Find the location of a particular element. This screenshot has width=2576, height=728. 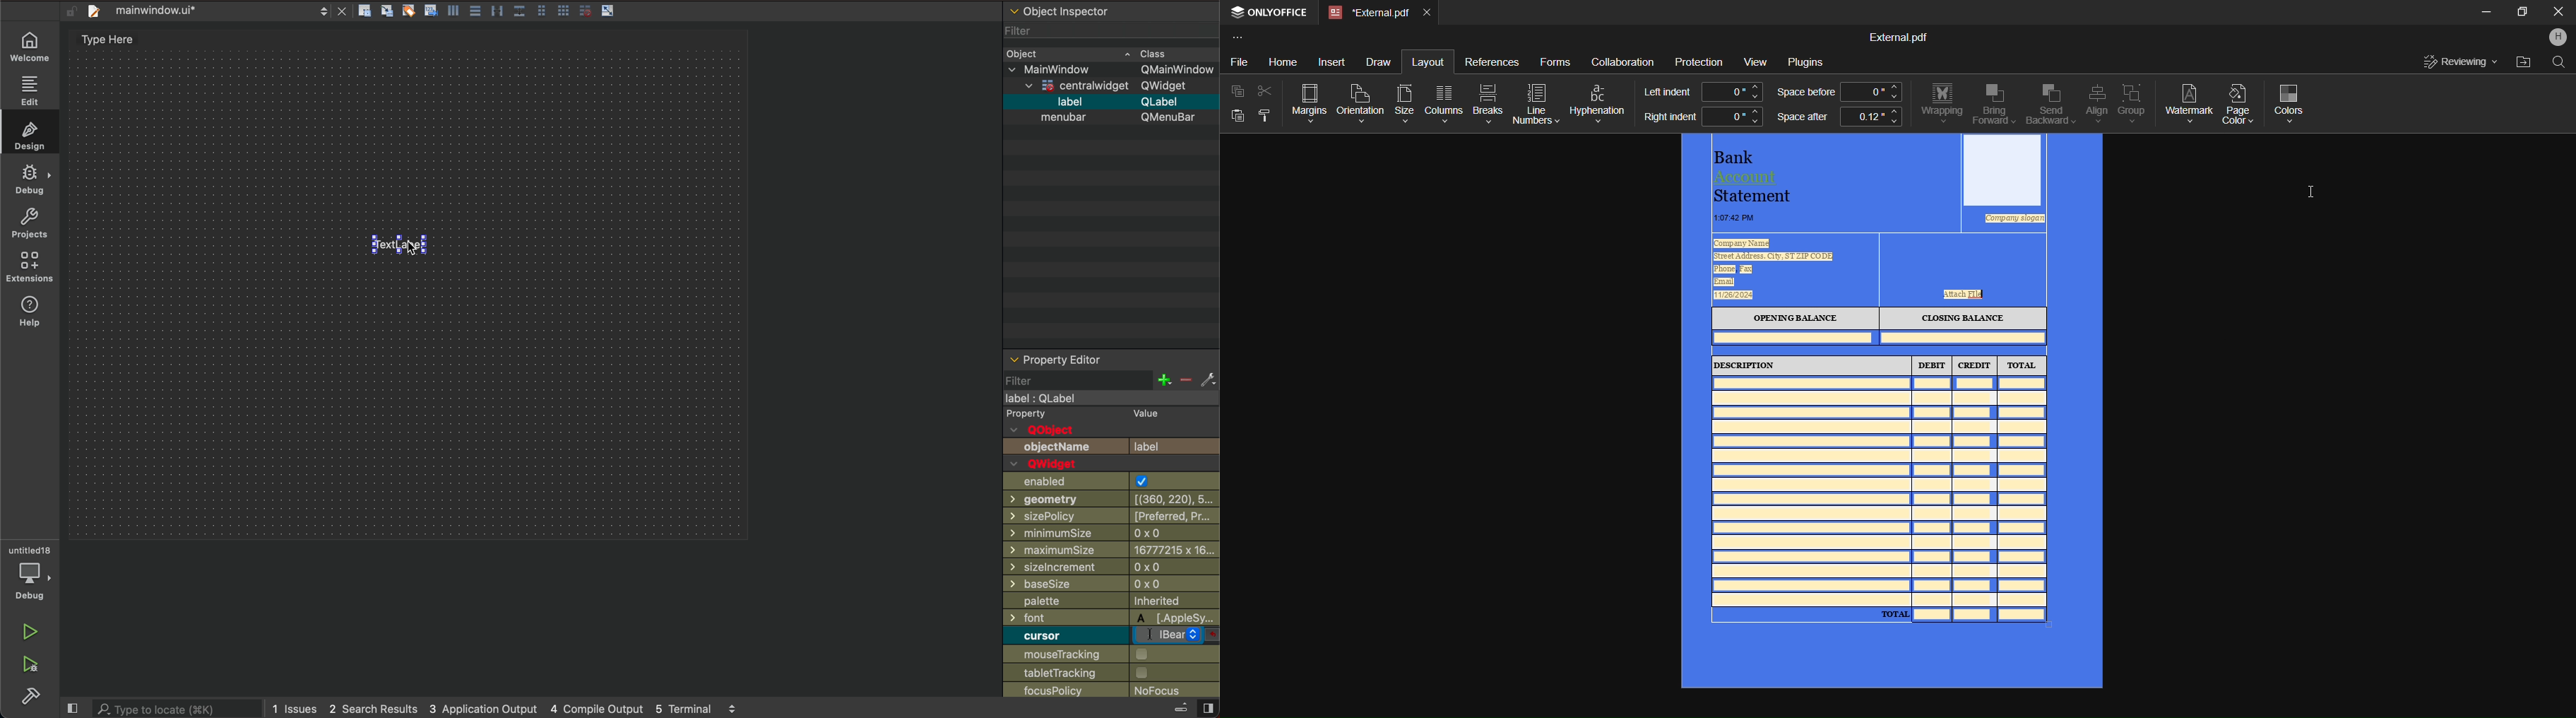

Adjust Space After is located at coordinates (1871, 119).